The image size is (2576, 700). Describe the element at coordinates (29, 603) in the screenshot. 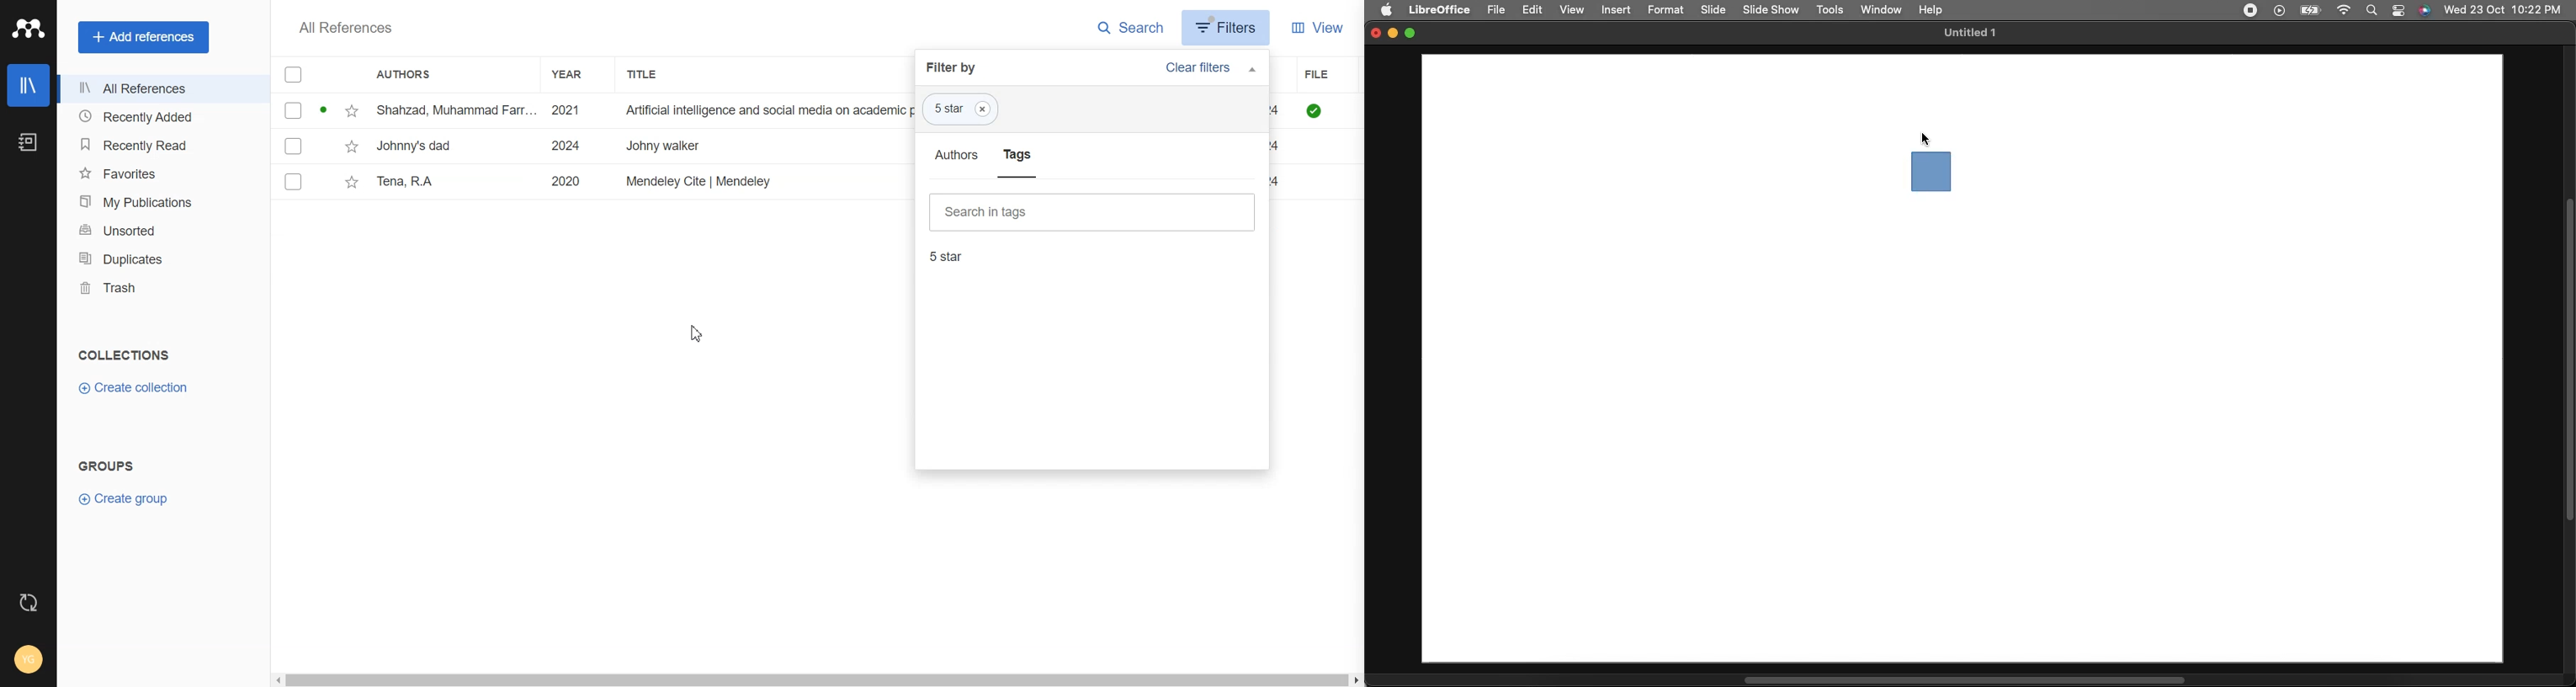

I see `Auto Sync` at that location.